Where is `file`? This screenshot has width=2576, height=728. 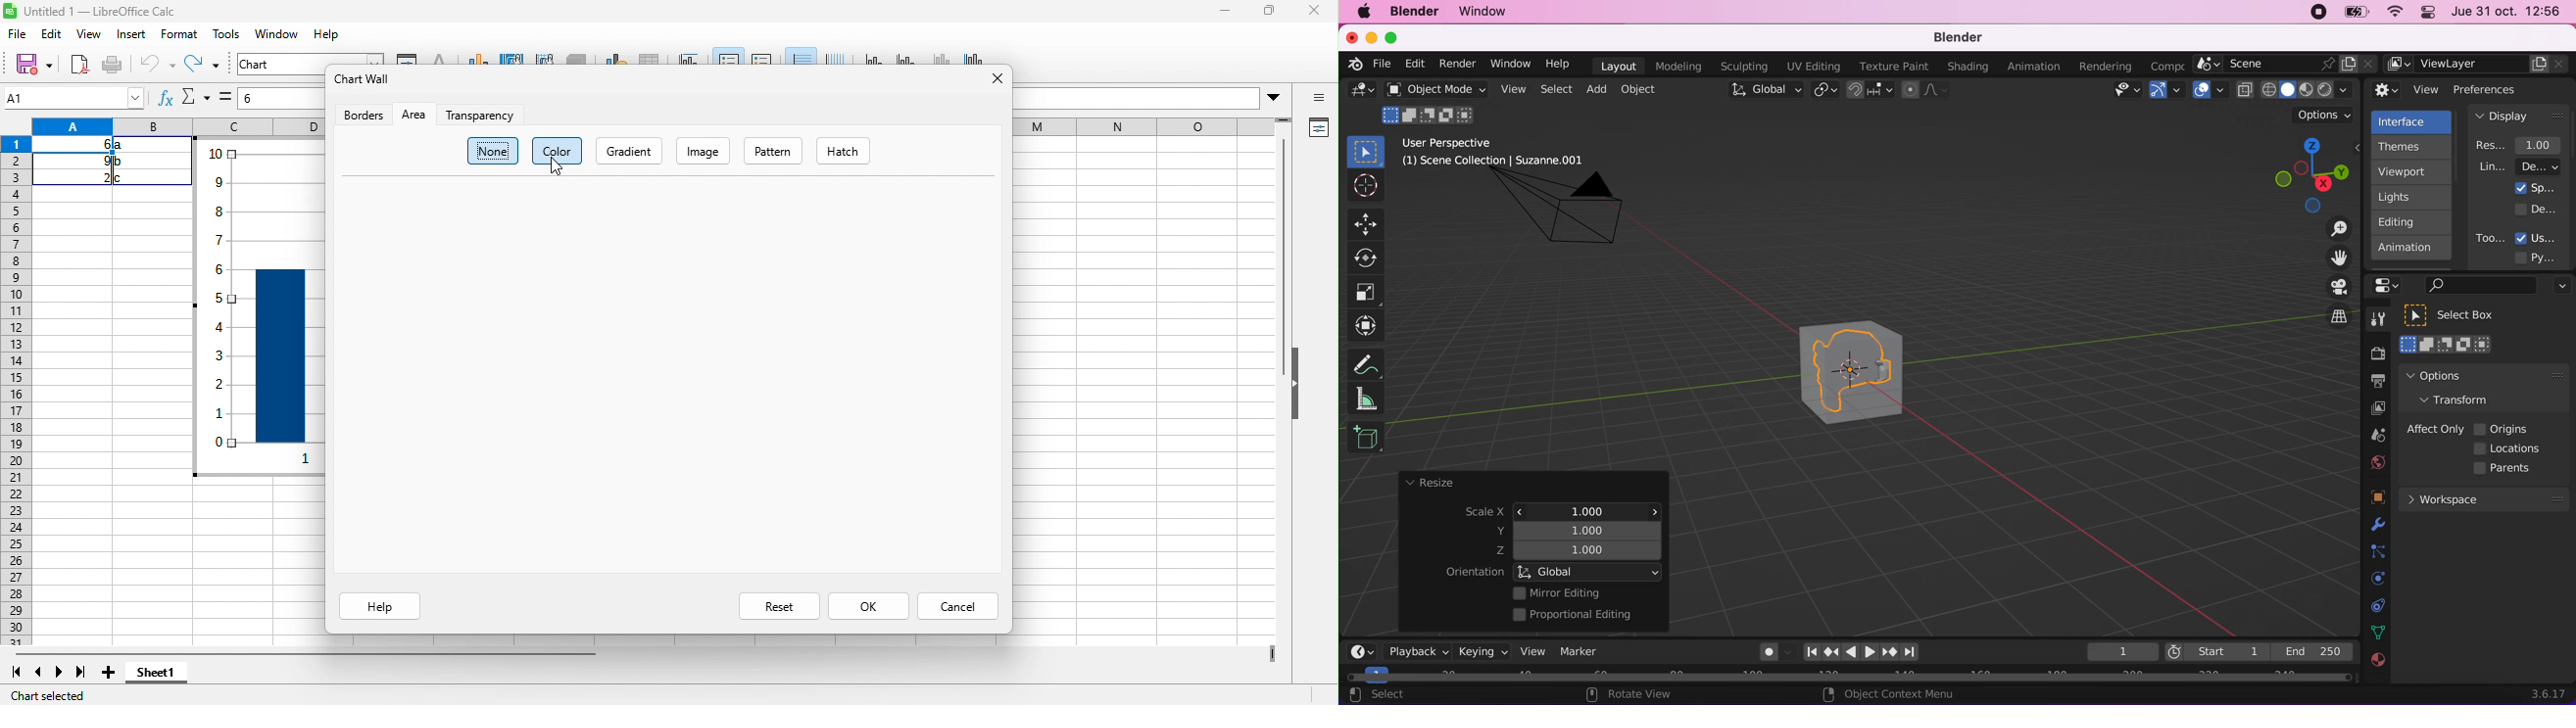 file is located at coordinates (1380, 64).